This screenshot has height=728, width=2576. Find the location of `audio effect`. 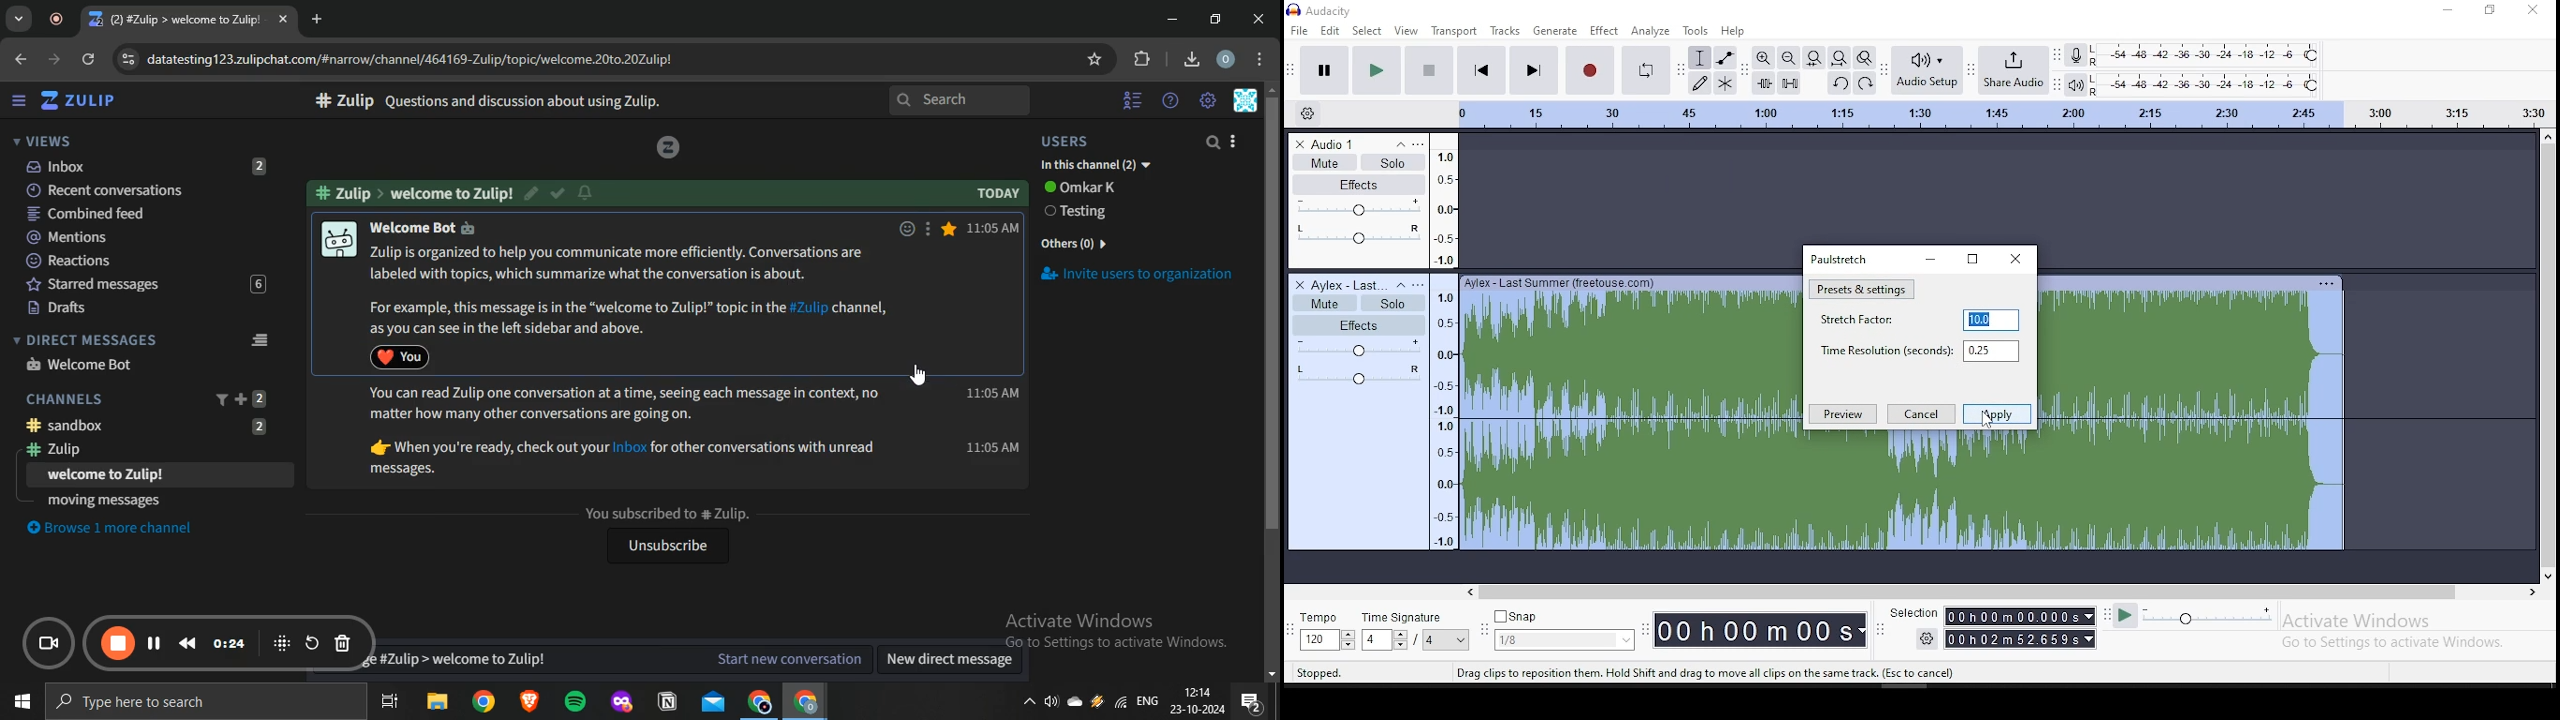

audio effect is located at coordinates (1359, 381).